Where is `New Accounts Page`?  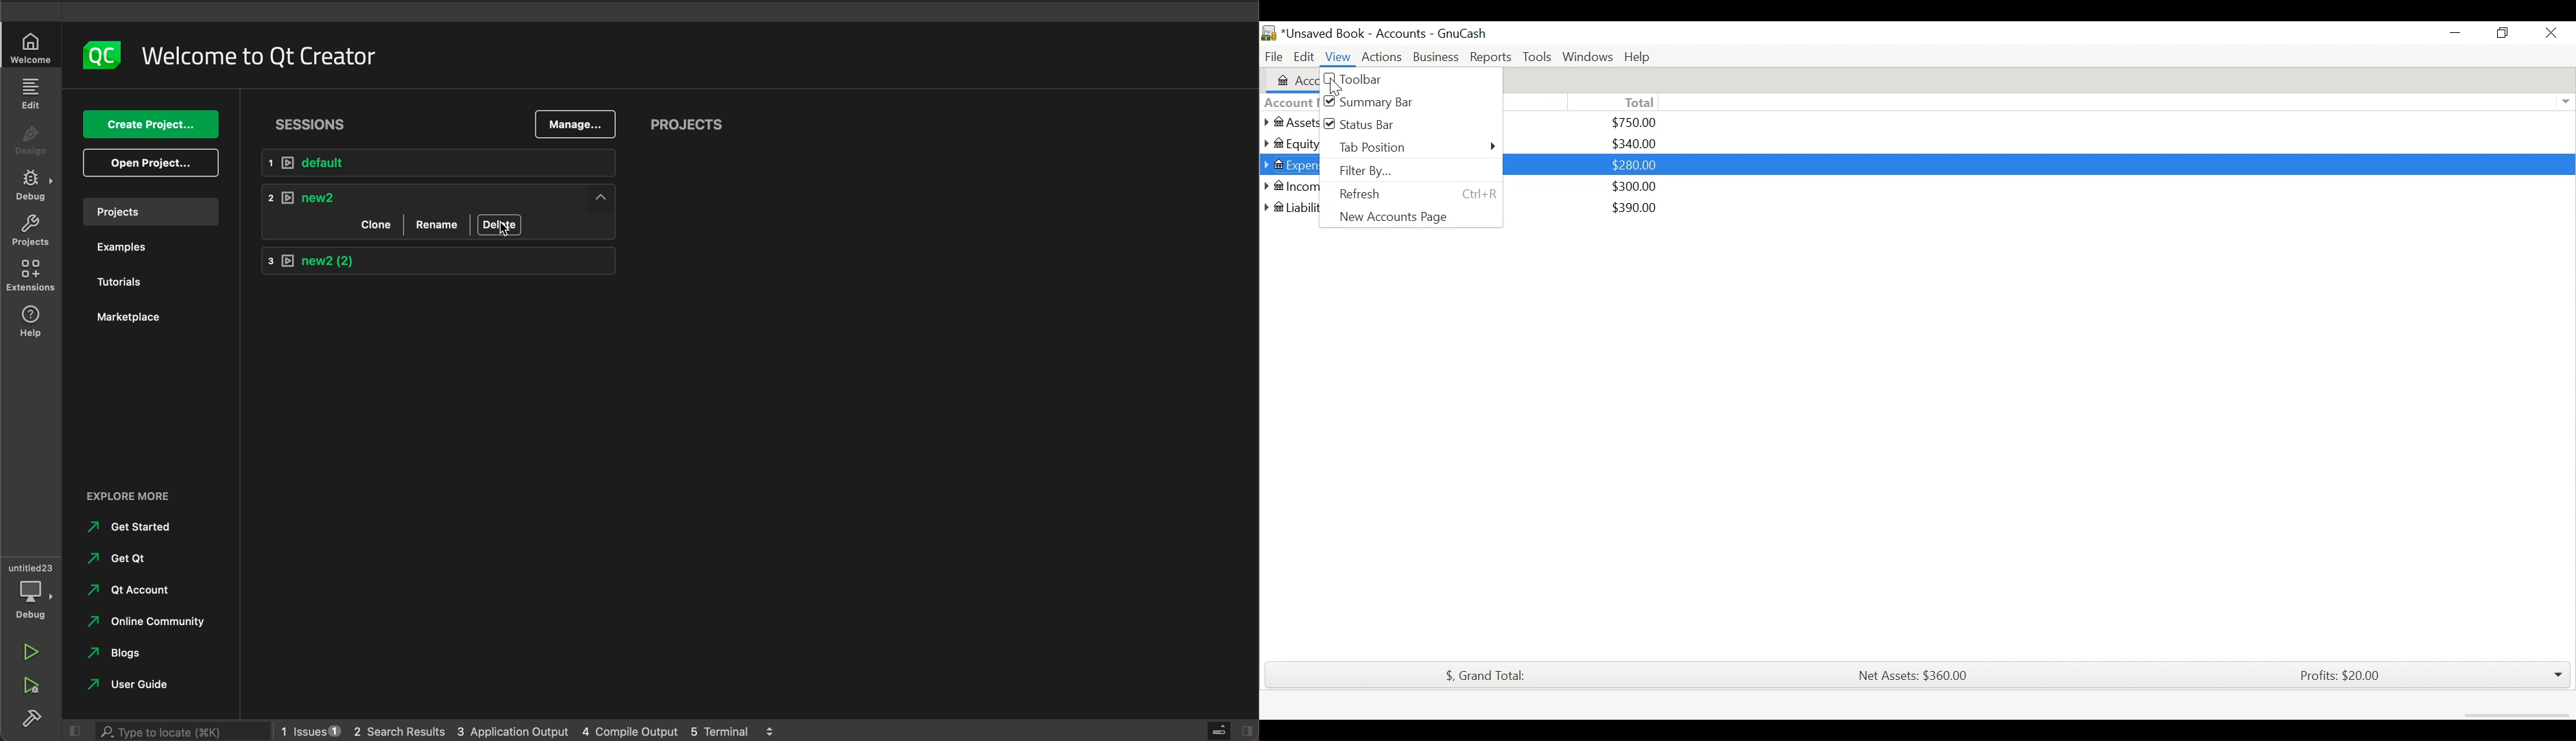 New Accounts Page is located at coordinates (1411, 216).